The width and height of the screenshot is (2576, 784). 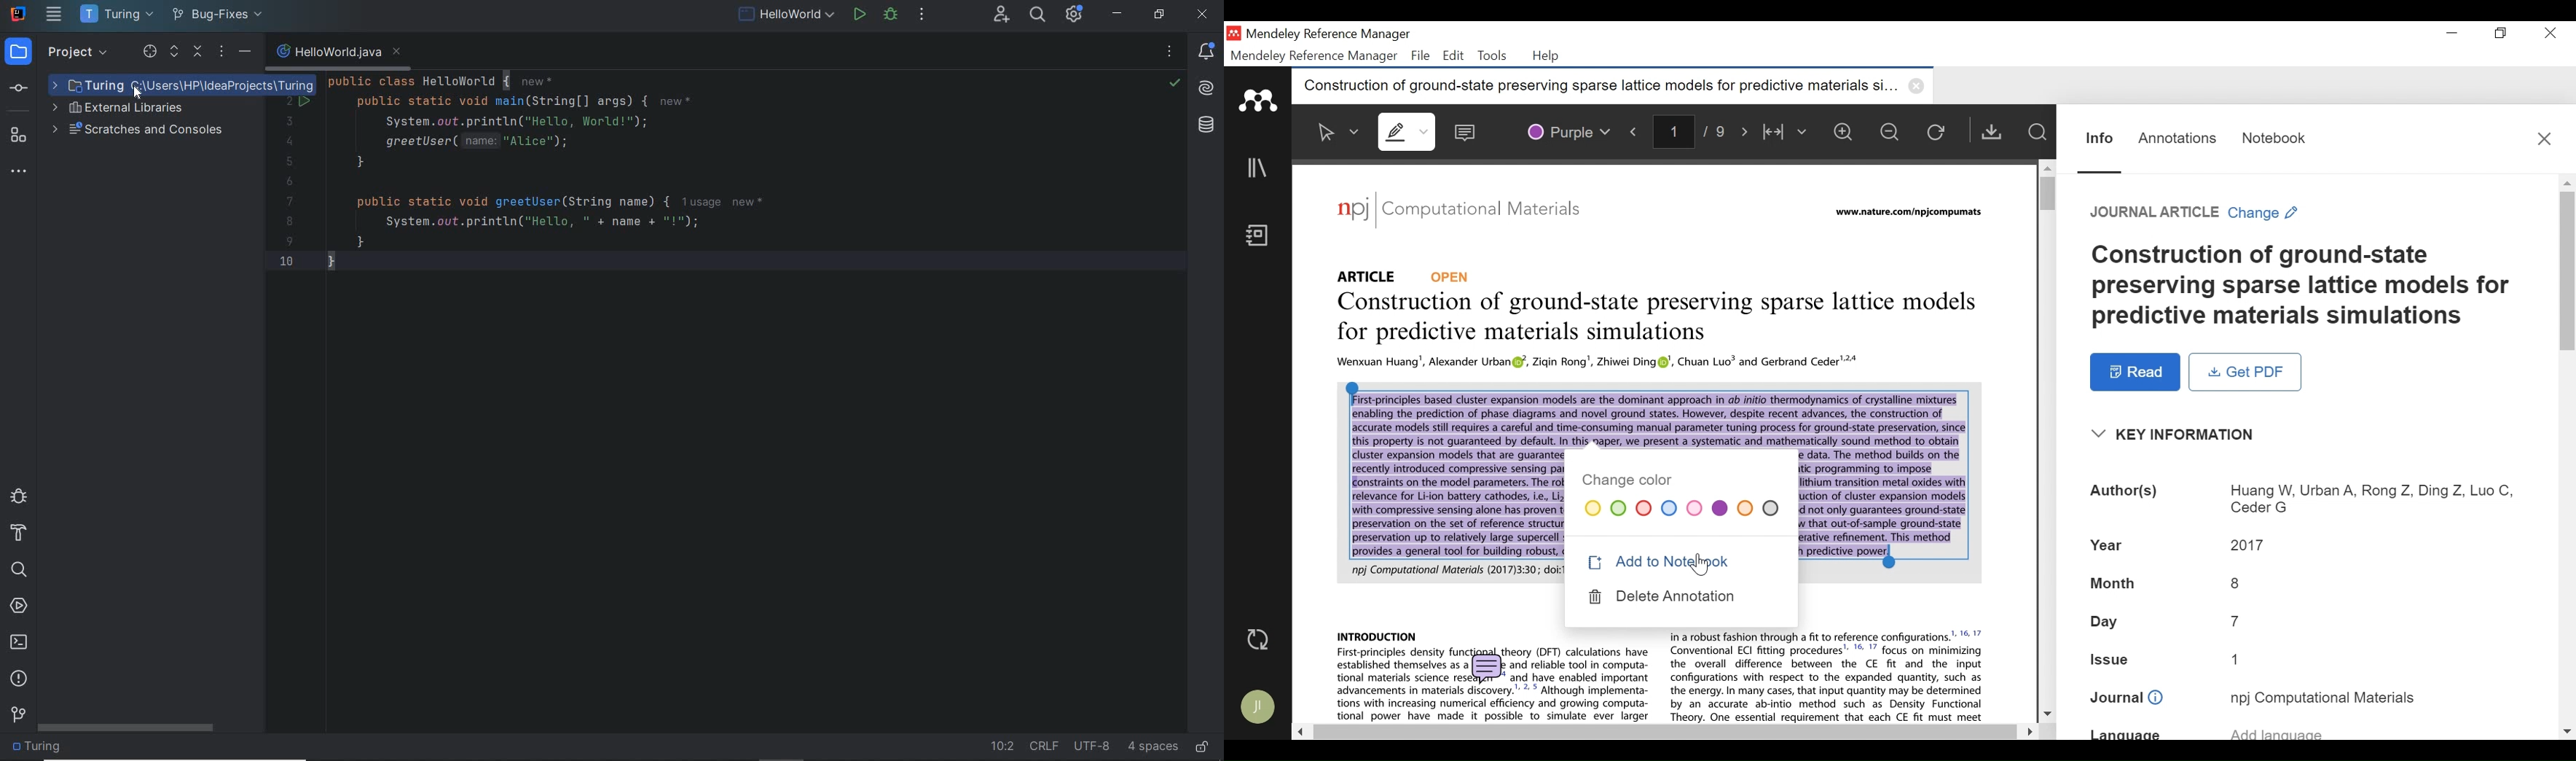 What do you see at coordinates (1468, 129) in the screenshot?
I see `Sticky Note` at bounding box center [1468, 129].